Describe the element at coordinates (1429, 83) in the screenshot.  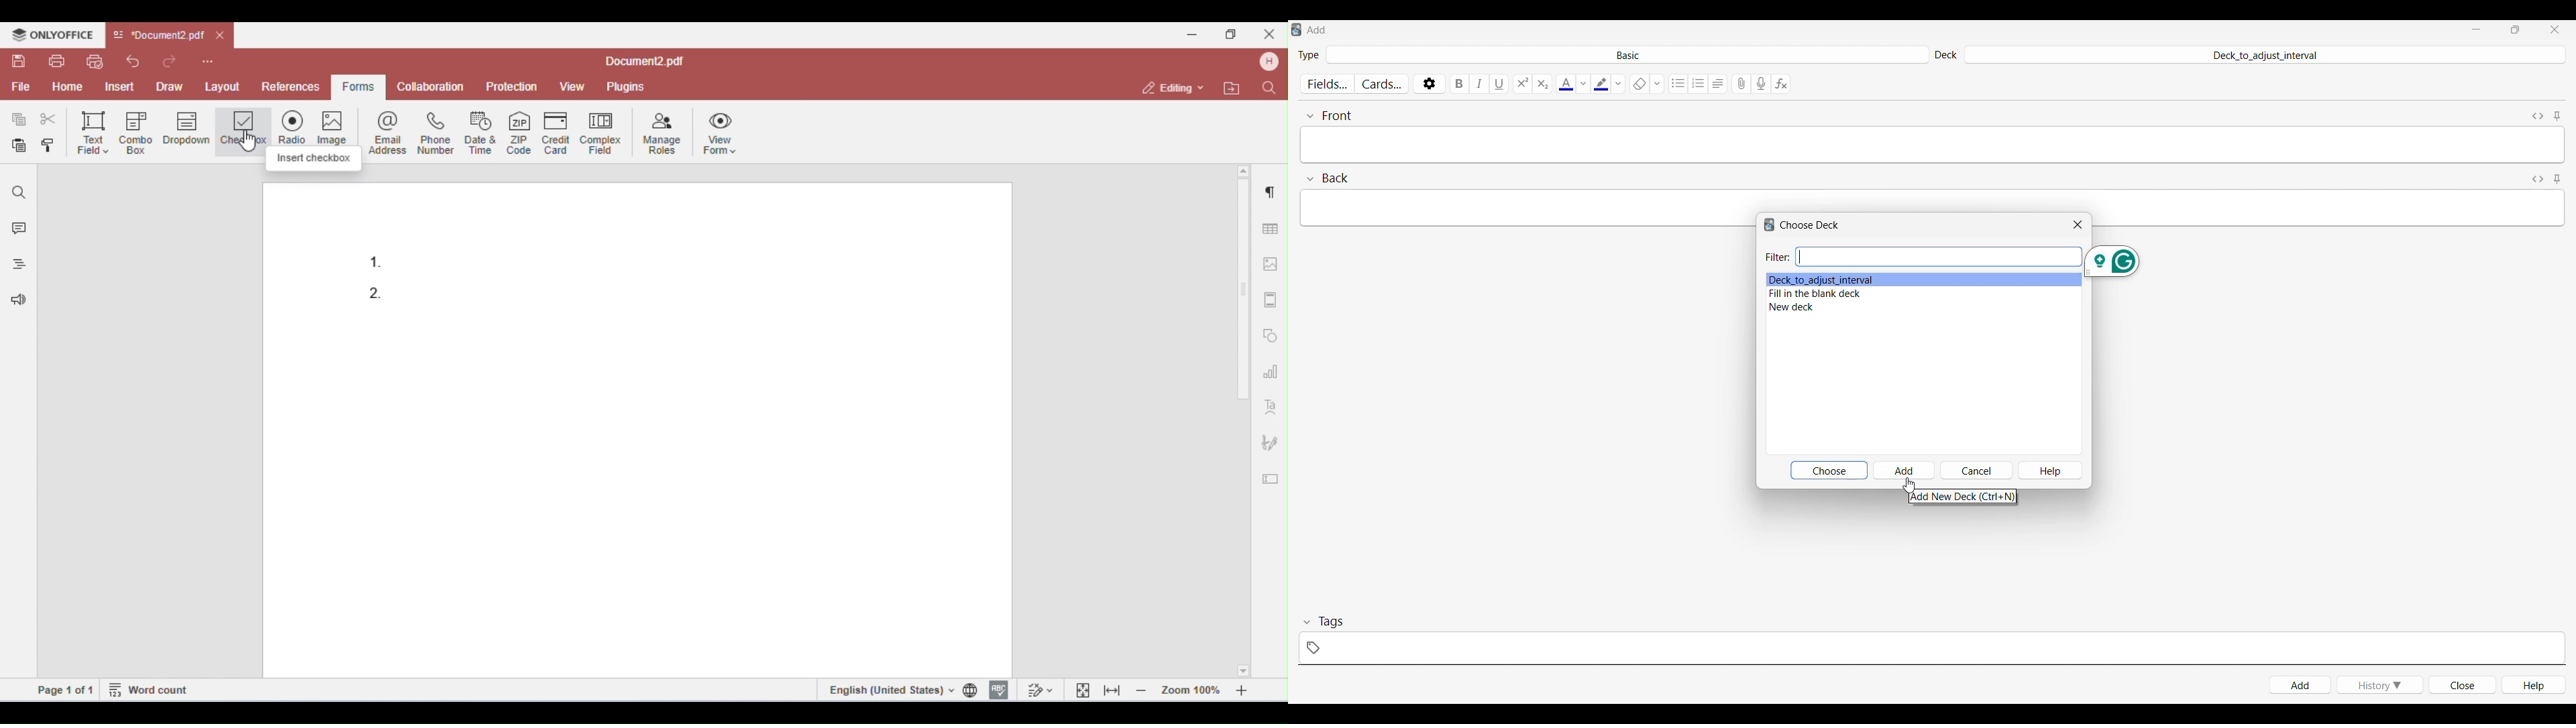
I see `Options` at that location.